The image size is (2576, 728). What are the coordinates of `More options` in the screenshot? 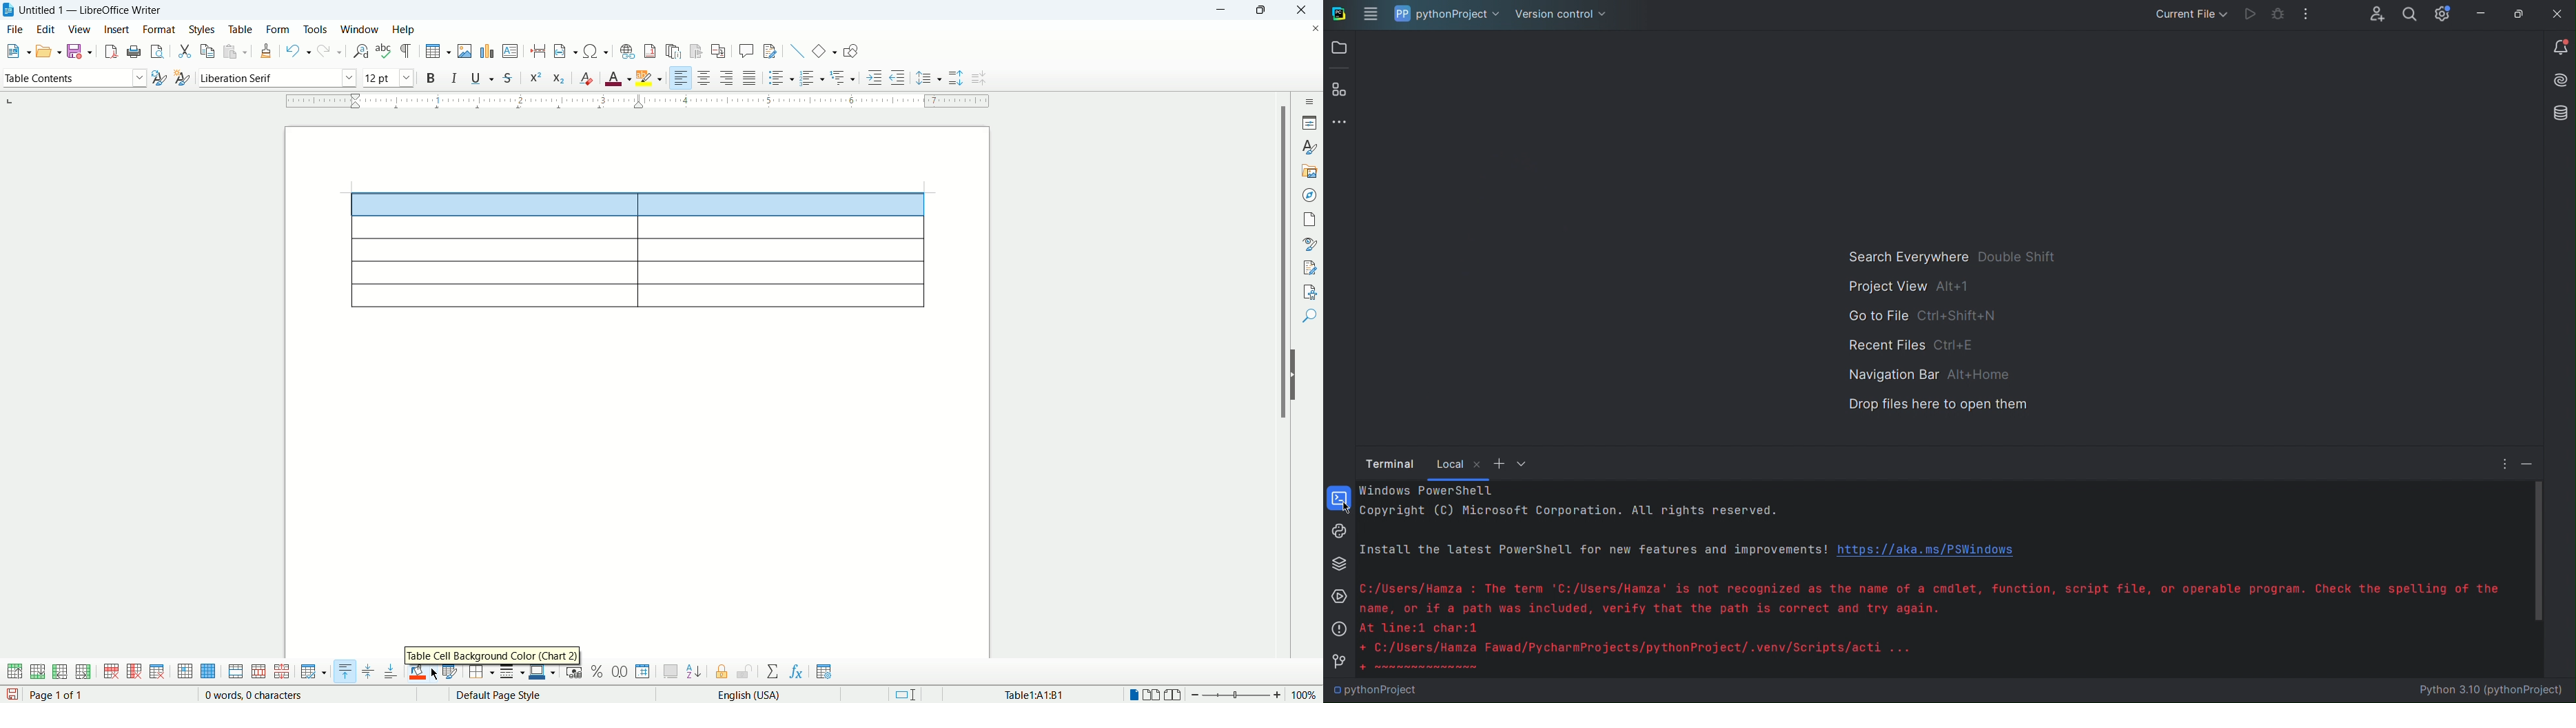 It's located at (1522, 464).